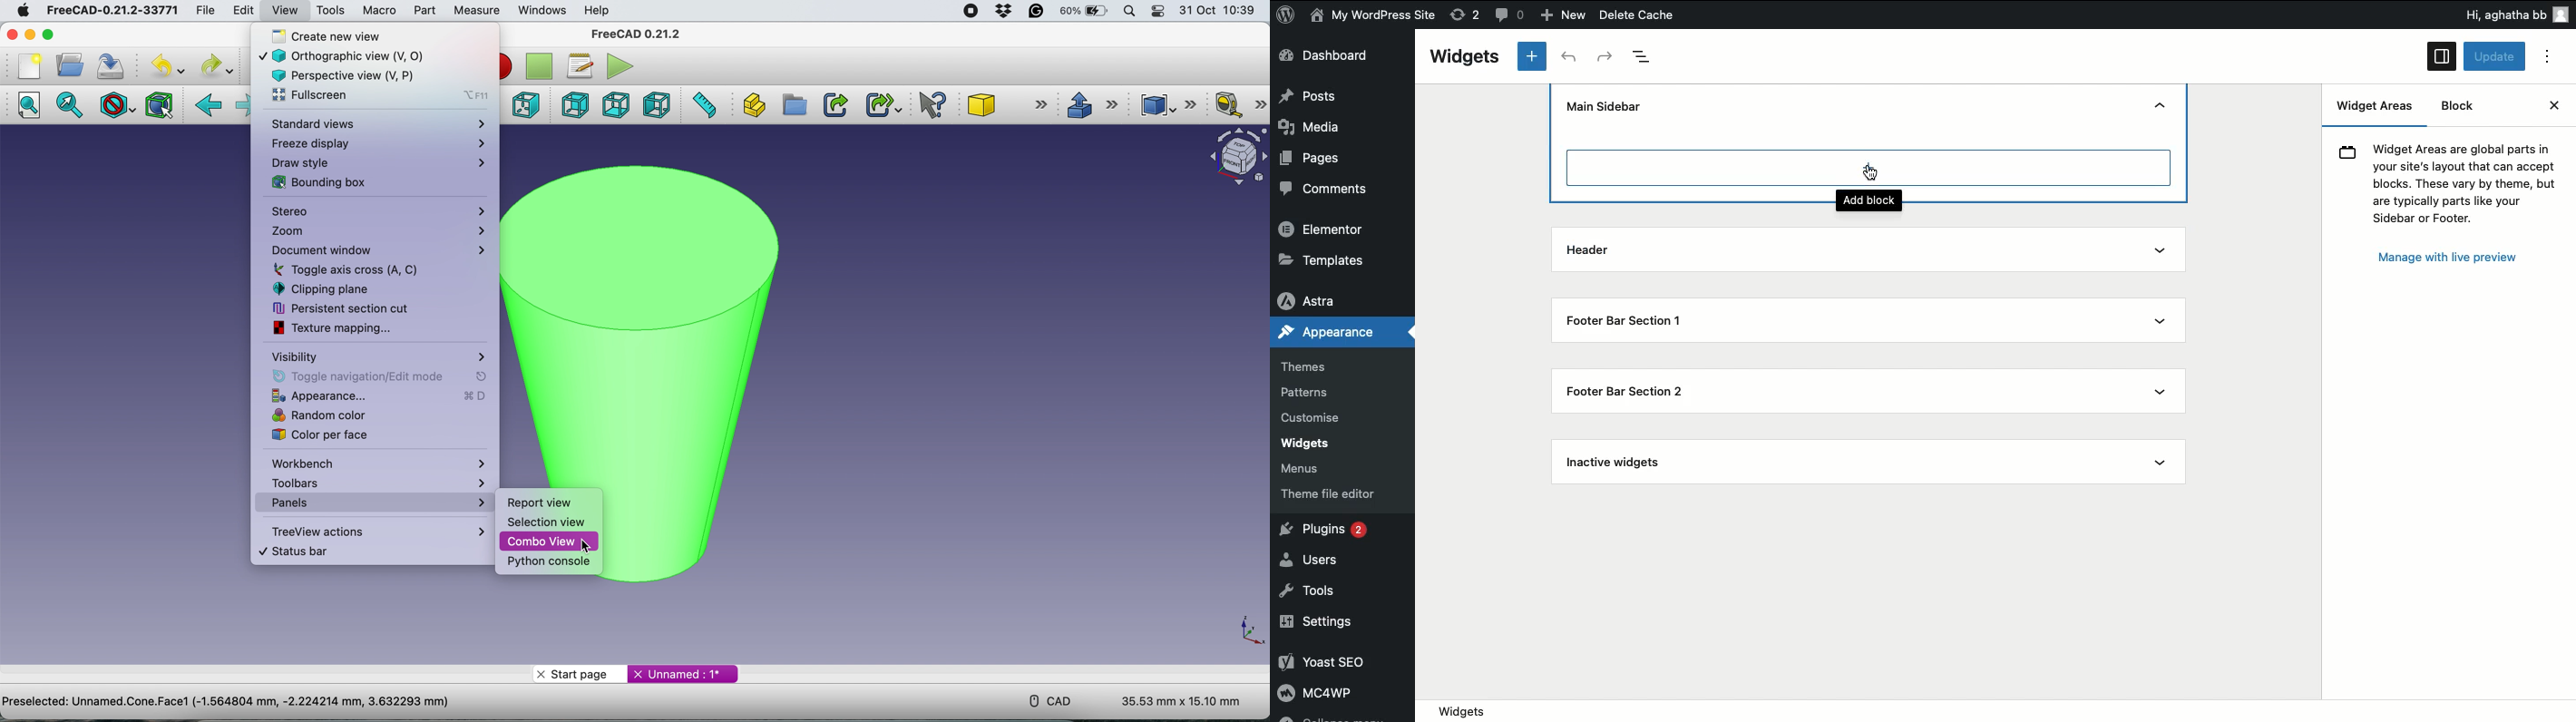  Describe the element at coordinates (1241, 628) in the screenshot. I see `xy scale` at that location.